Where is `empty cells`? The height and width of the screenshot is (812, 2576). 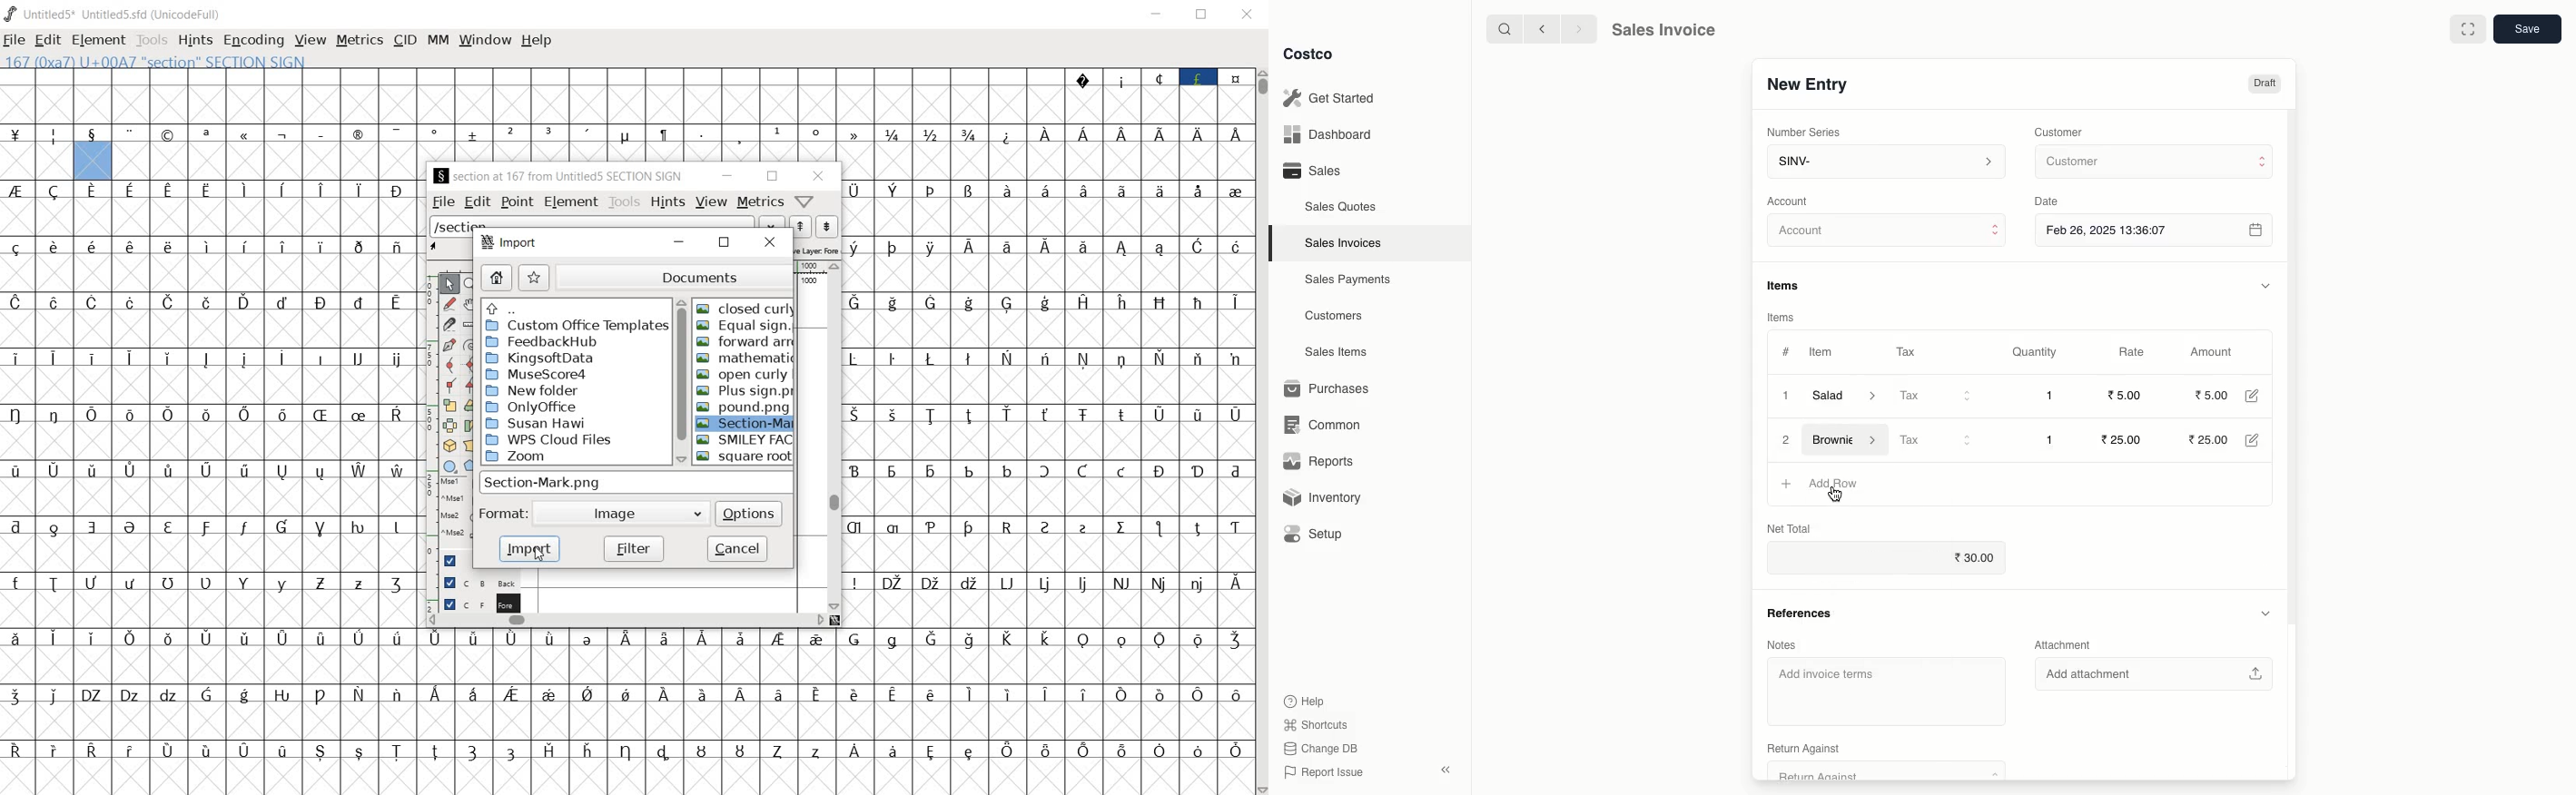 empty cells is located at coordinates (1050, 331).